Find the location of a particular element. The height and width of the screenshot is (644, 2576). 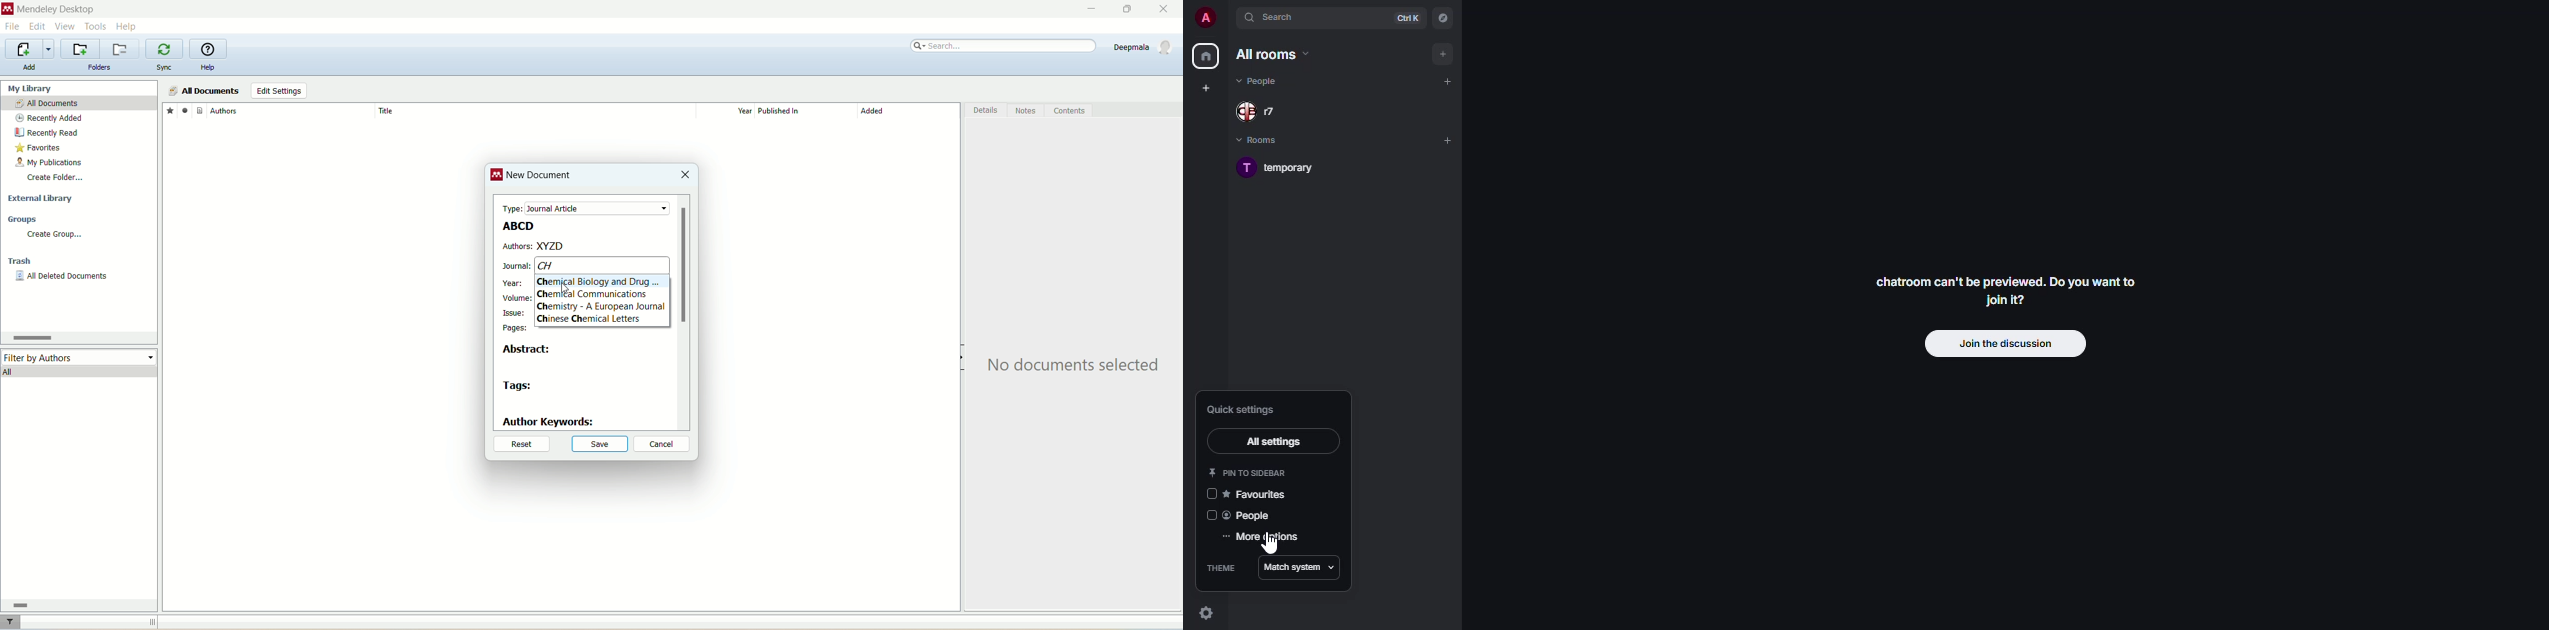

favorites is located at coordinates (39, 149).